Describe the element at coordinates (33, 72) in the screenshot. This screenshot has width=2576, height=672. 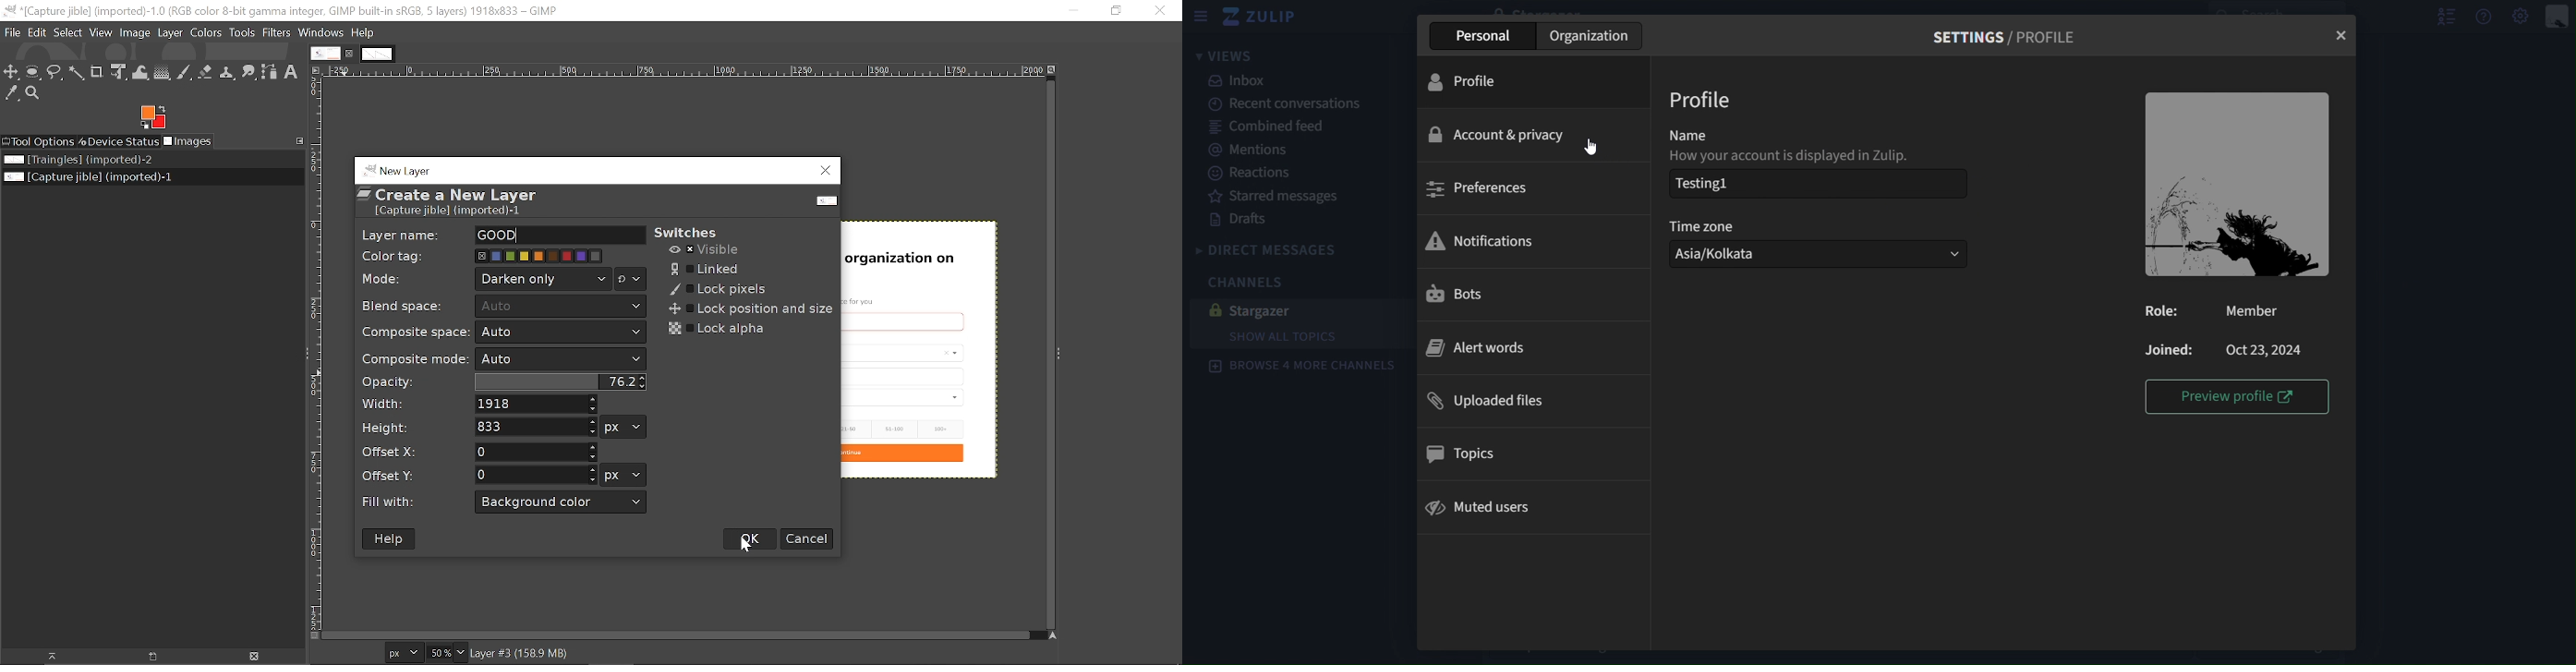
I see `Ellipse select tool` at that location.